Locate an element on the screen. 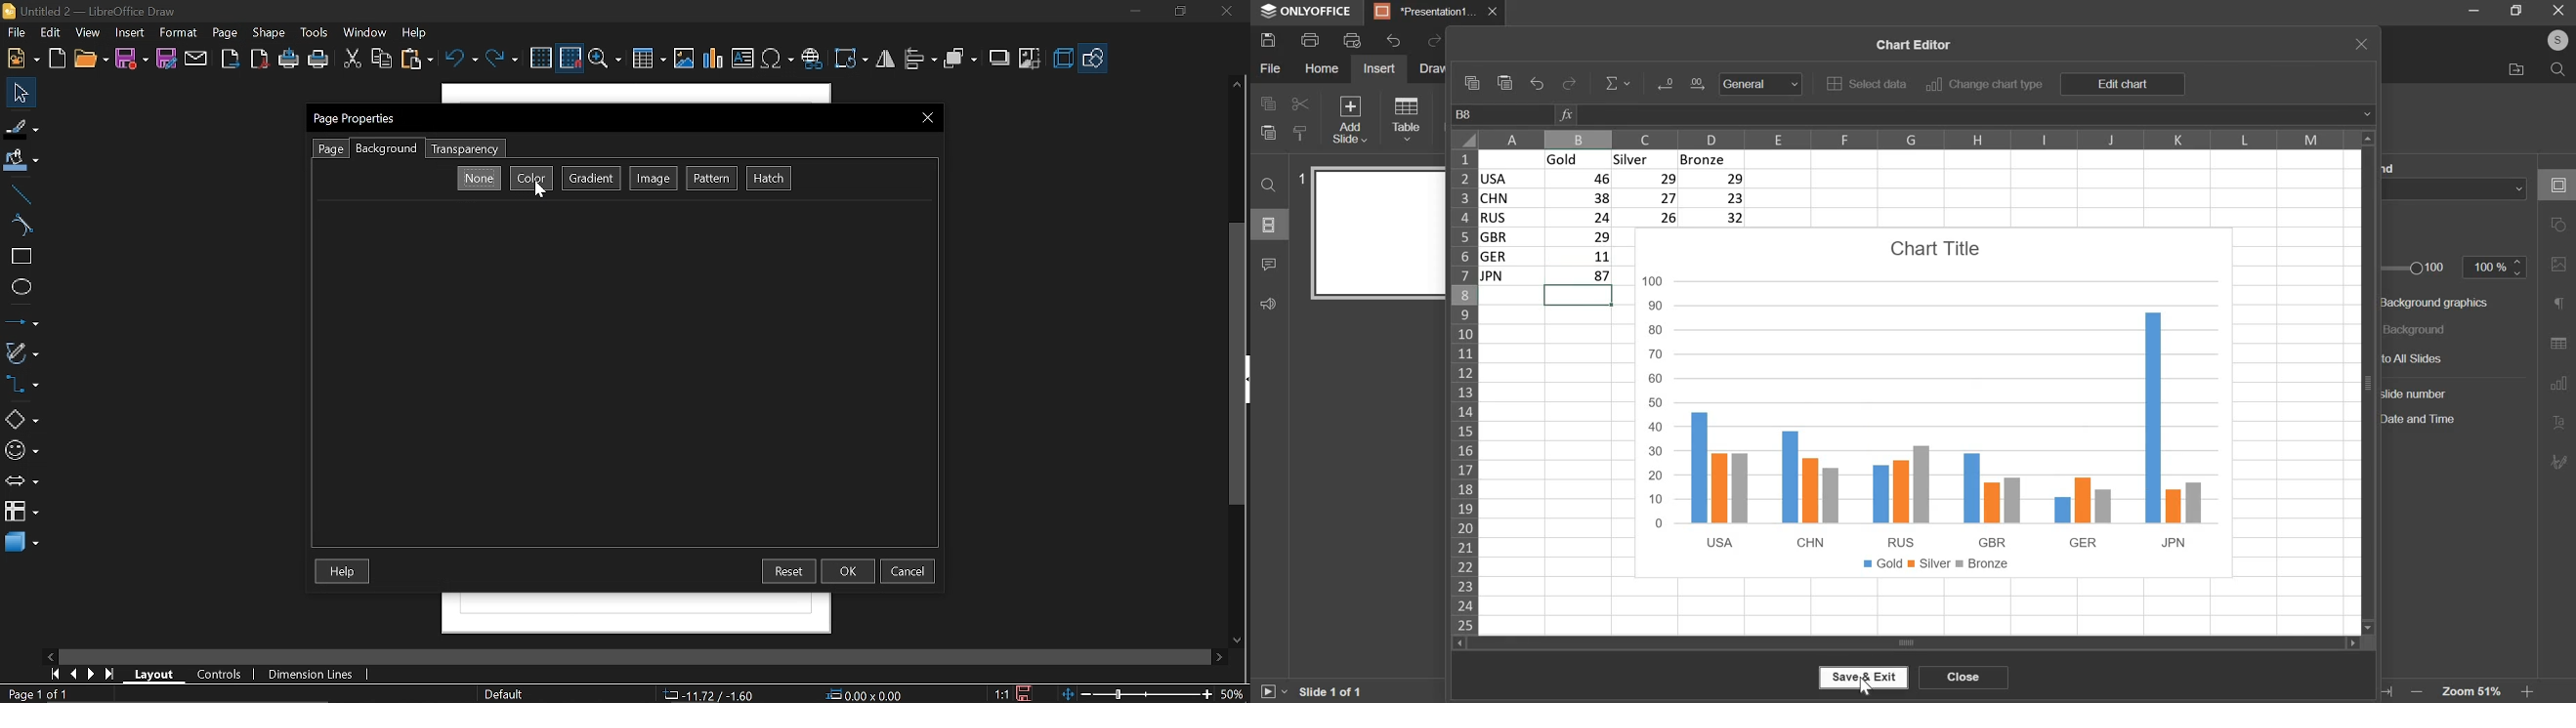  Image is located at coordinates (655, 179).